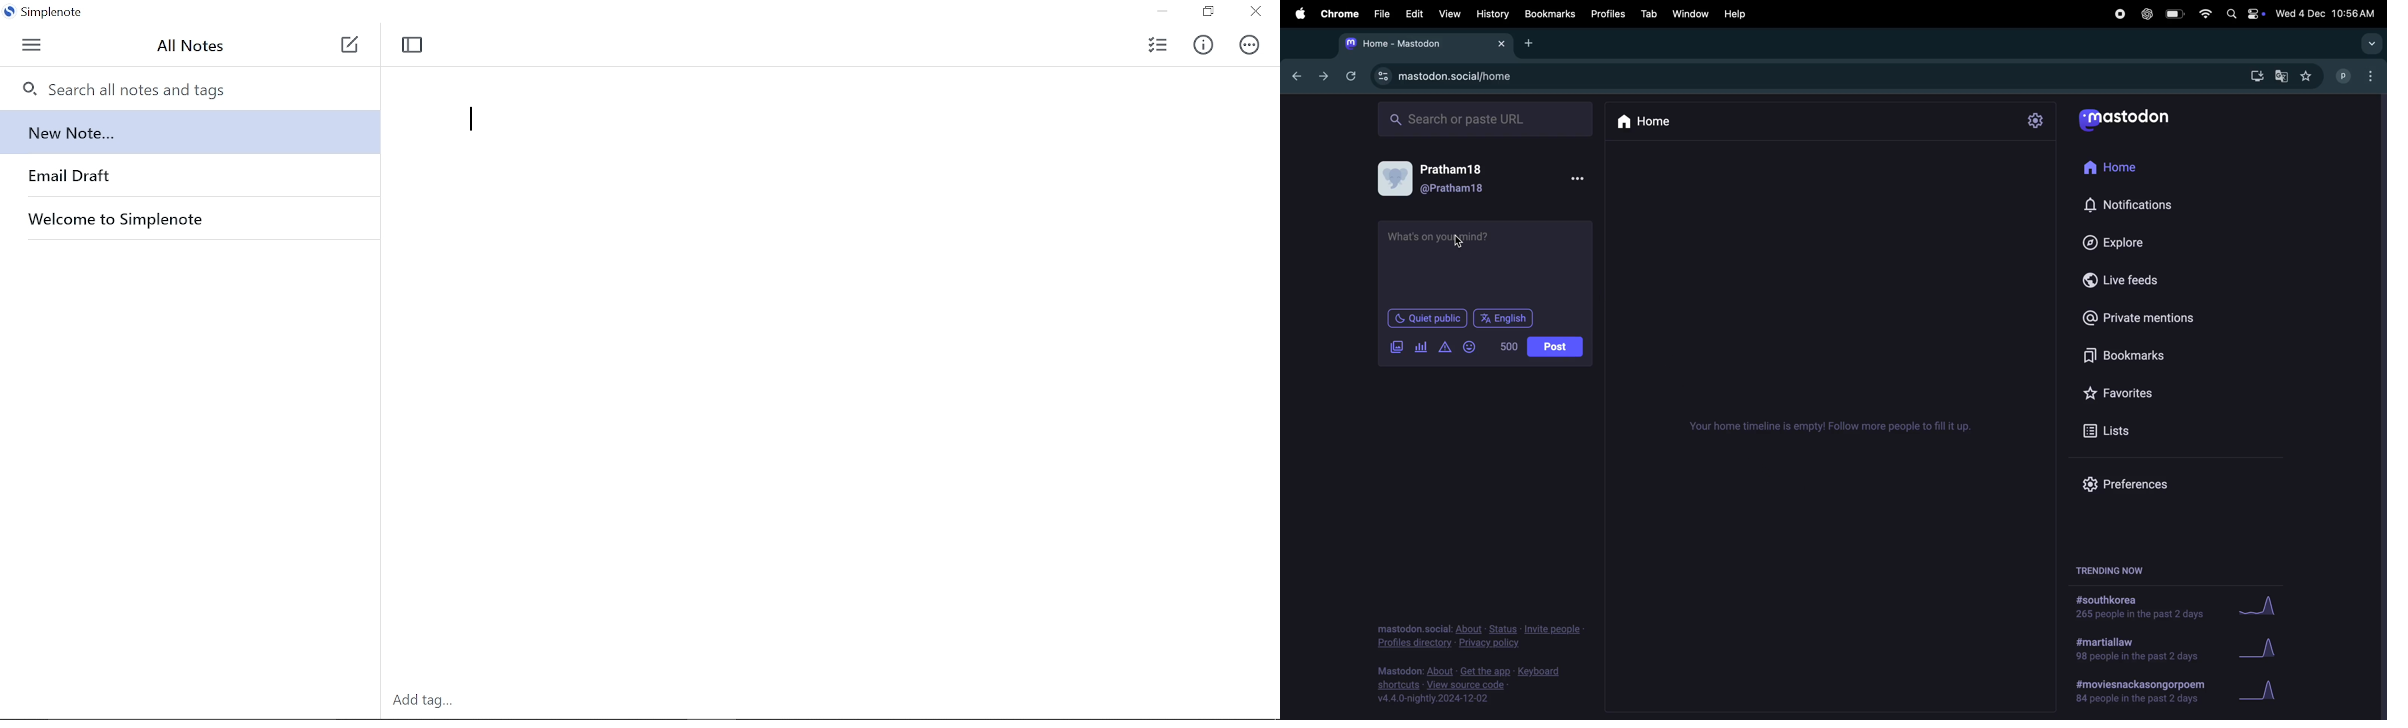 Image resolution: width=2408 pixels, height=728 pixels. What do you see at coordinates (145, 219) in the screenshot?
I see `Welcome to Simplenote` at bounding box center [145, 219].